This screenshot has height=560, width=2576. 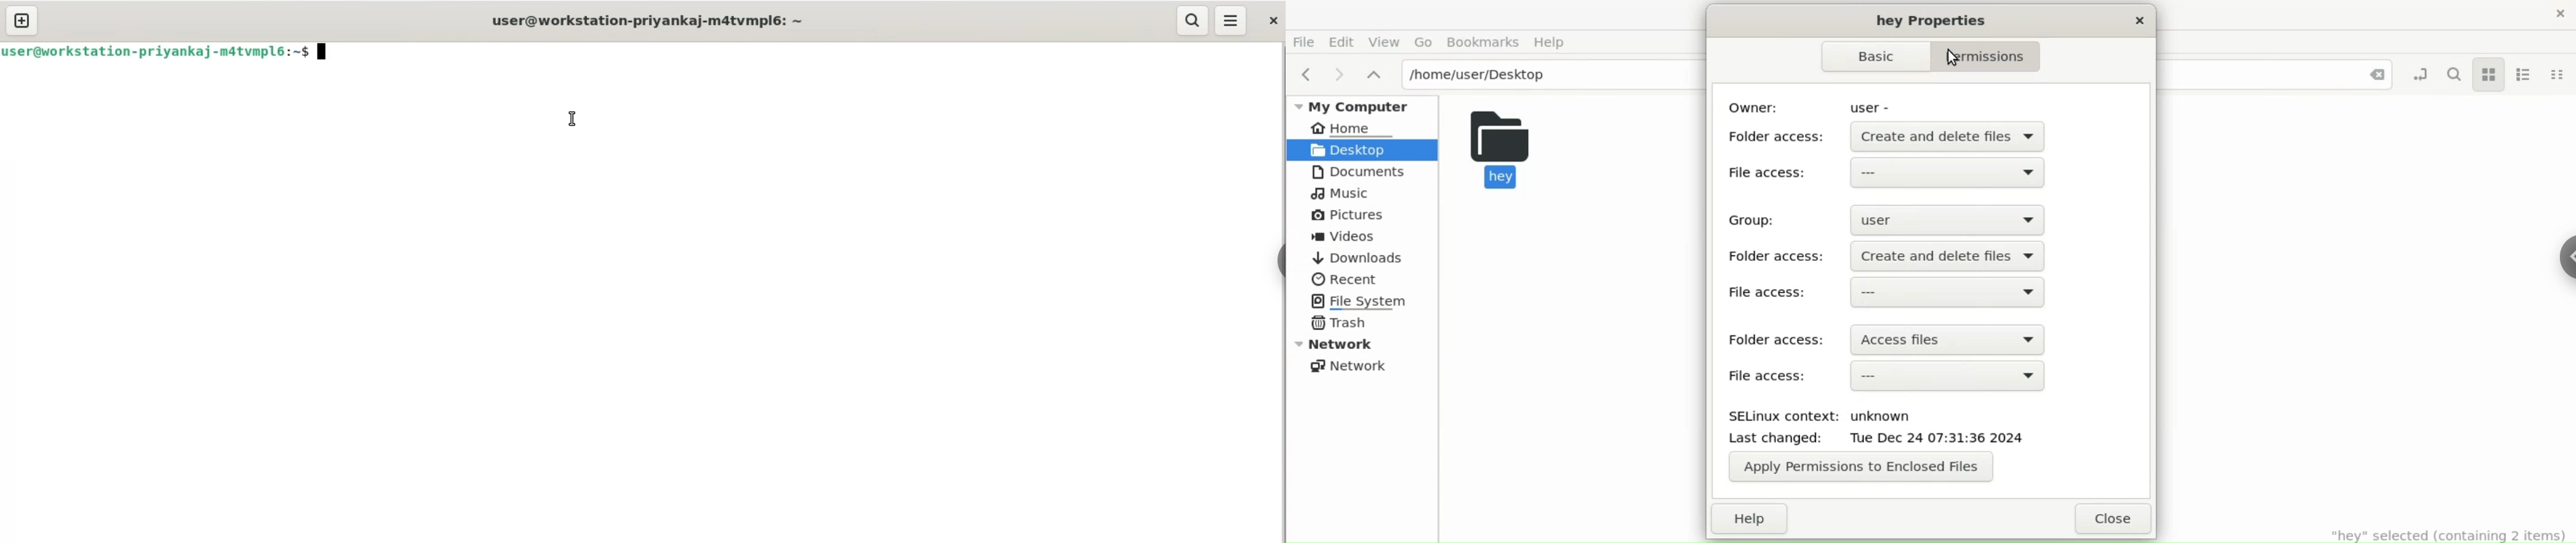 What do you see at coordinates (1343, 193) in the screenshot?
I see `Music` at bounding box center [1343, 193].